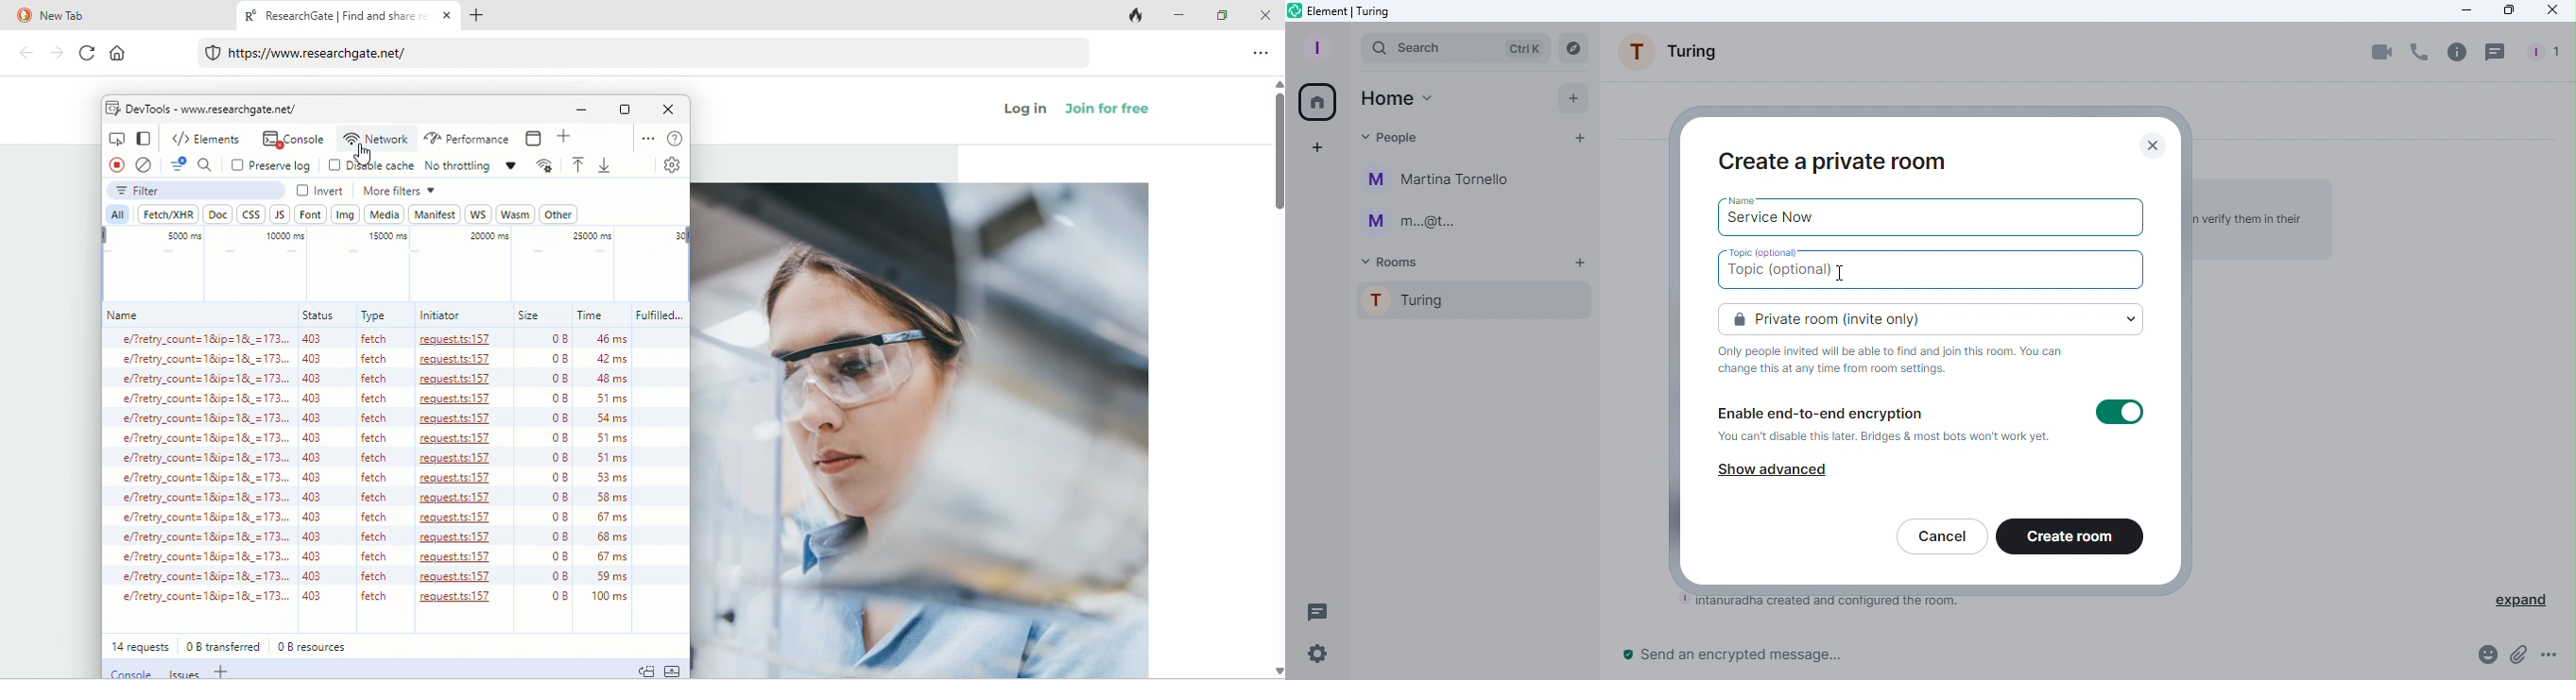 This screenshot has width=2576, height=700. What do you see at coordinates (197, 191) in the screenshot?
I see `filter` at bounding box center [197, 191].